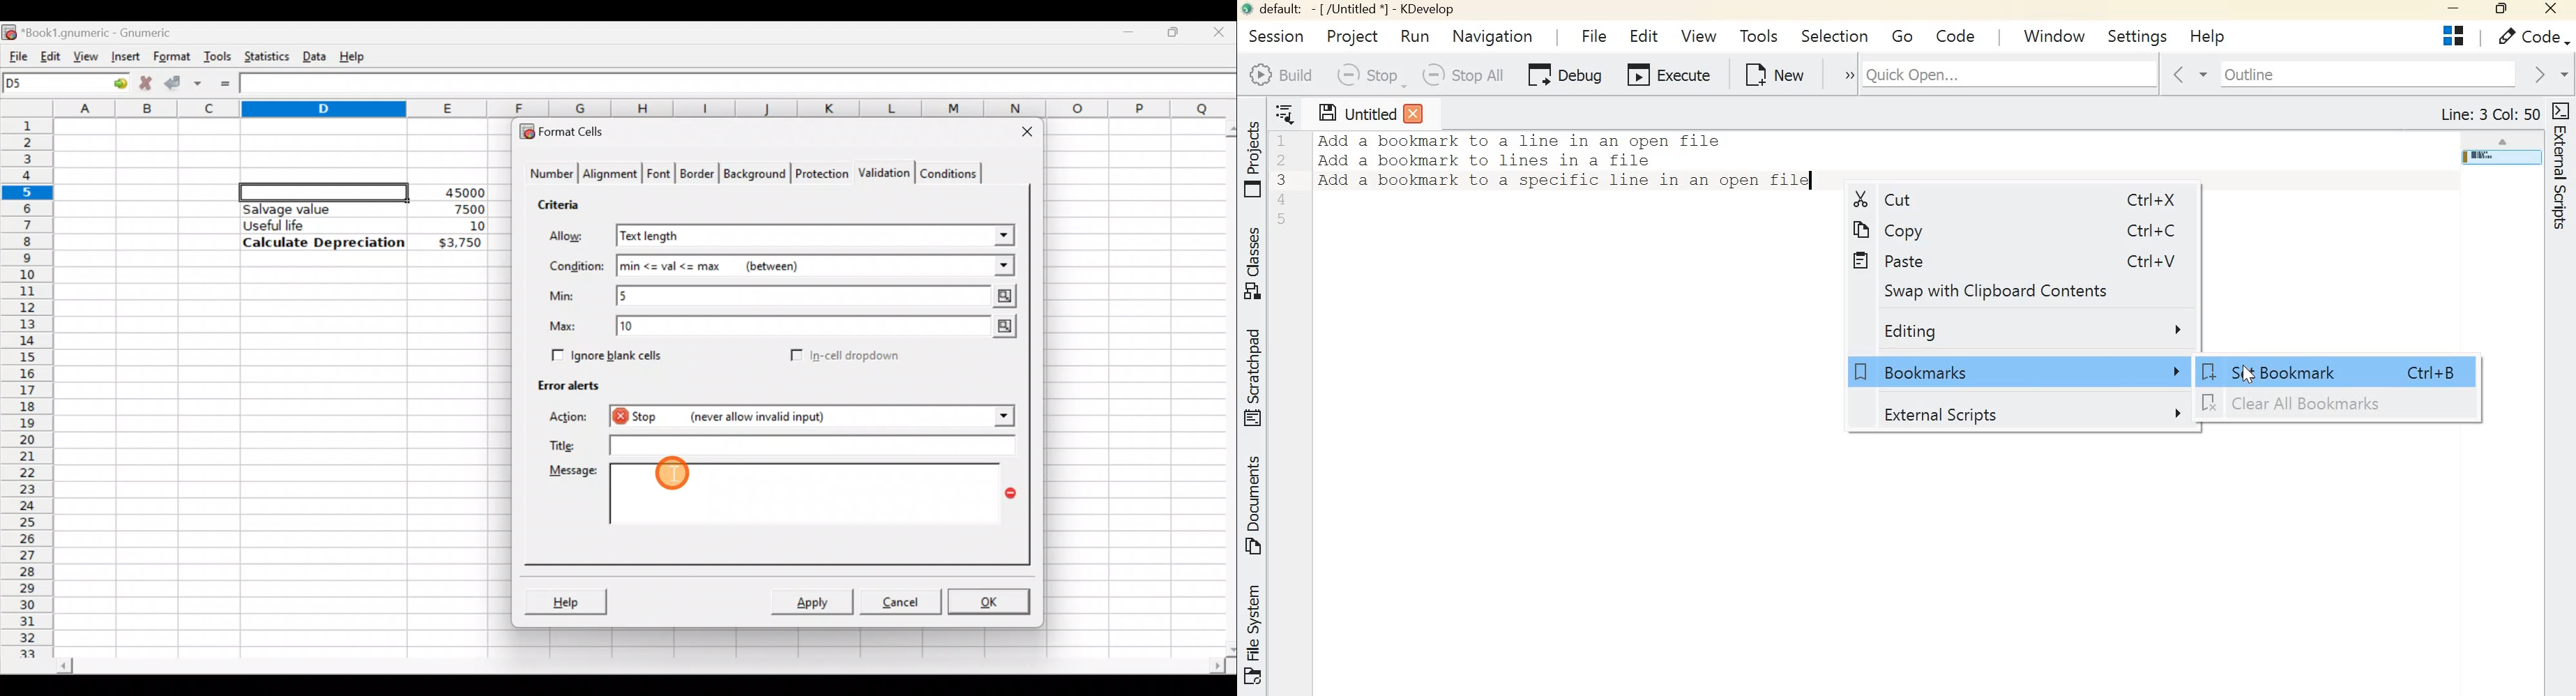 The height and width of the screenshot is (700, 2576). I want to click on Documents, so click(1252, 508).